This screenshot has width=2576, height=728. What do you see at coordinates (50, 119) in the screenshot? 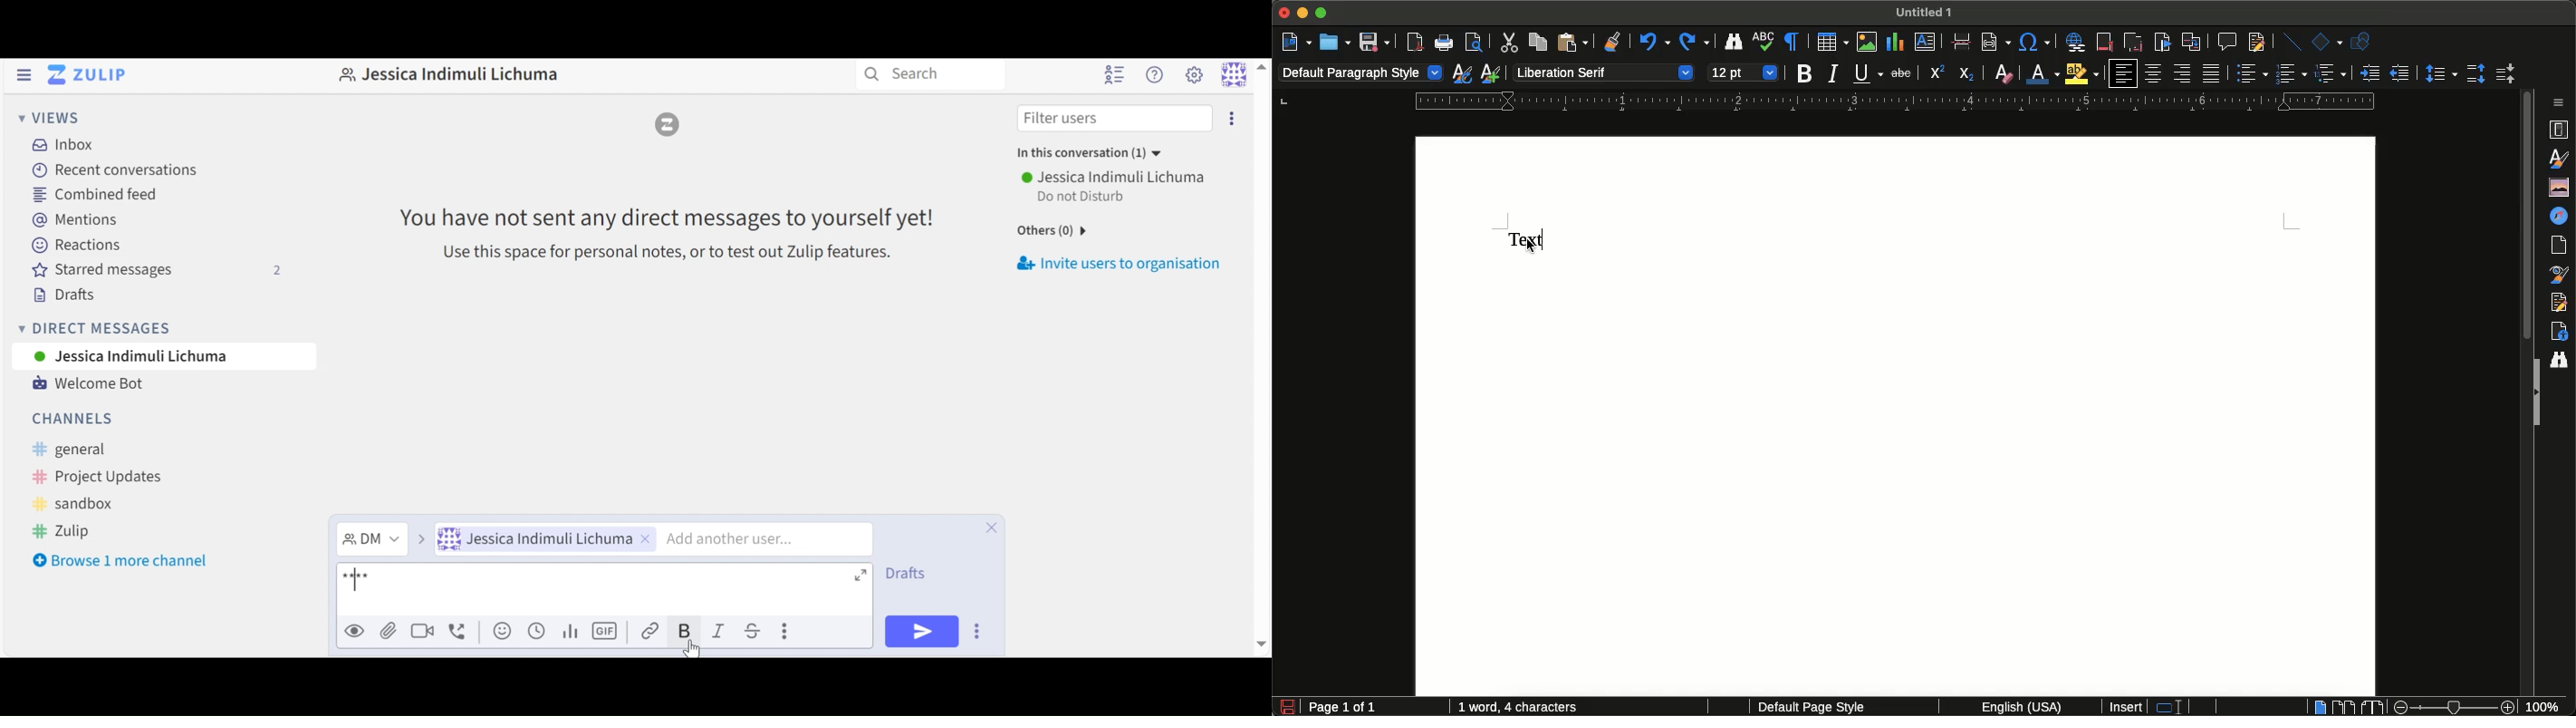
I see `Views` at bounding box center [50, 119].